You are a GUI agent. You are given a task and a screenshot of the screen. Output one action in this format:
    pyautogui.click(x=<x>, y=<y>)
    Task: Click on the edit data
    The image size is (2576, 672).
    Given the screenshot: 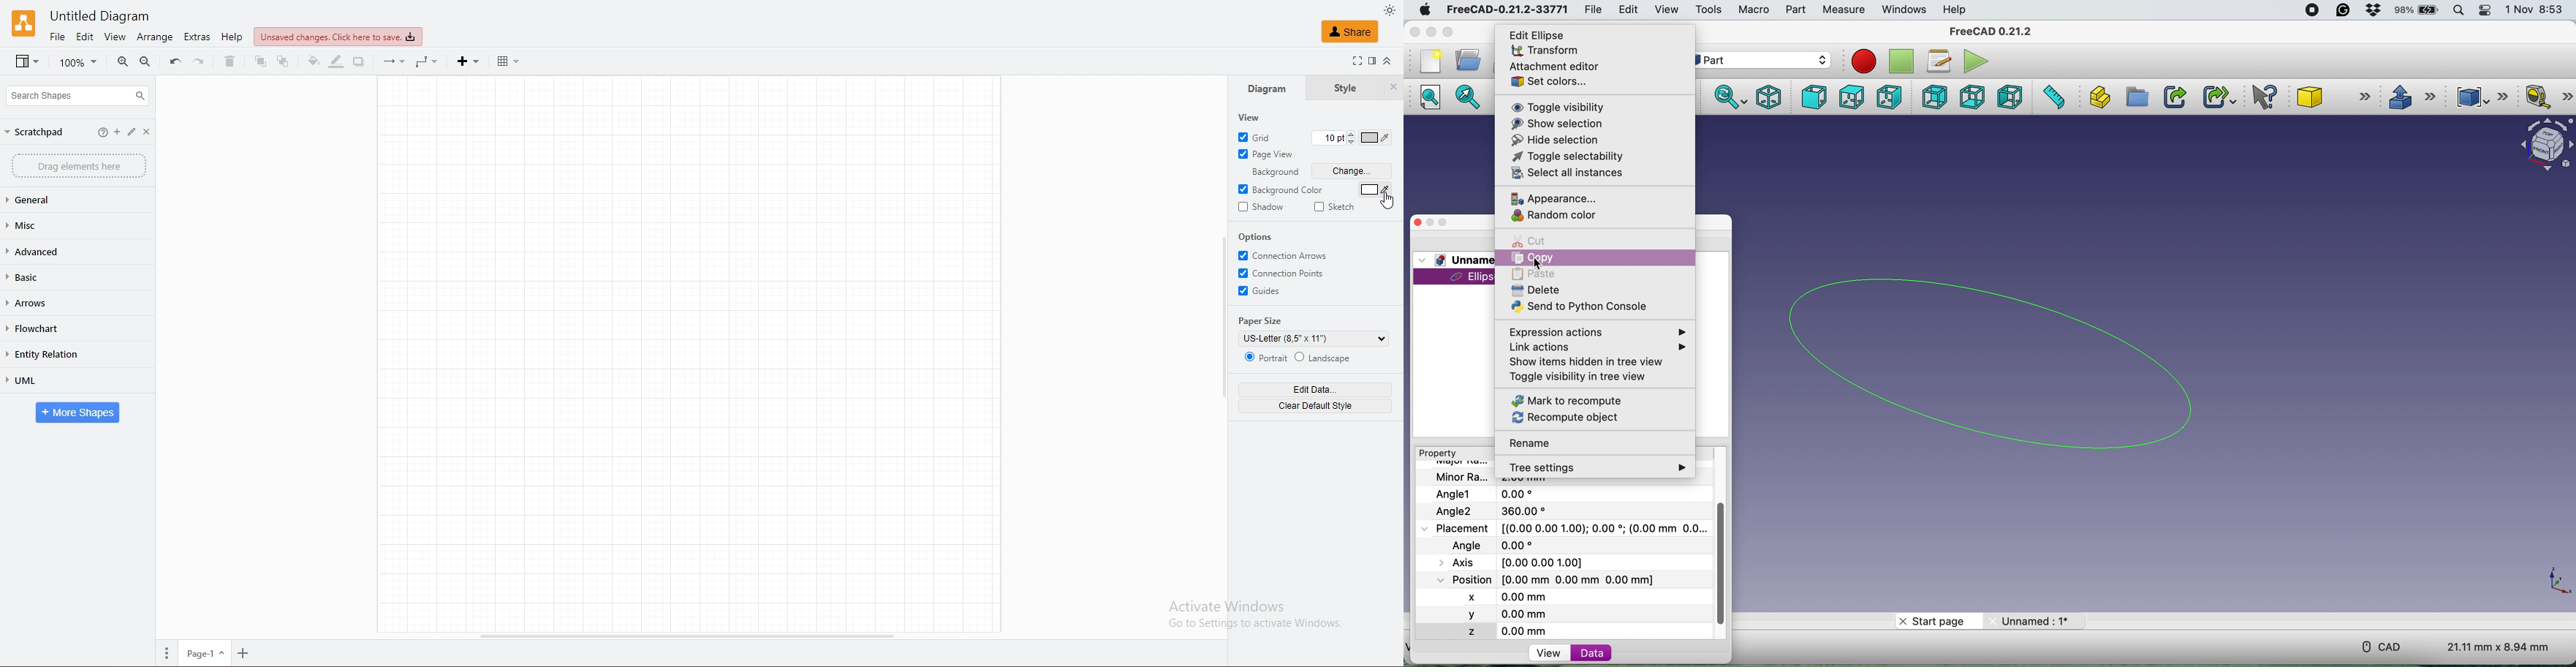 What is the action you would take?
    pyautogui.click(x=1315, y=389)
    